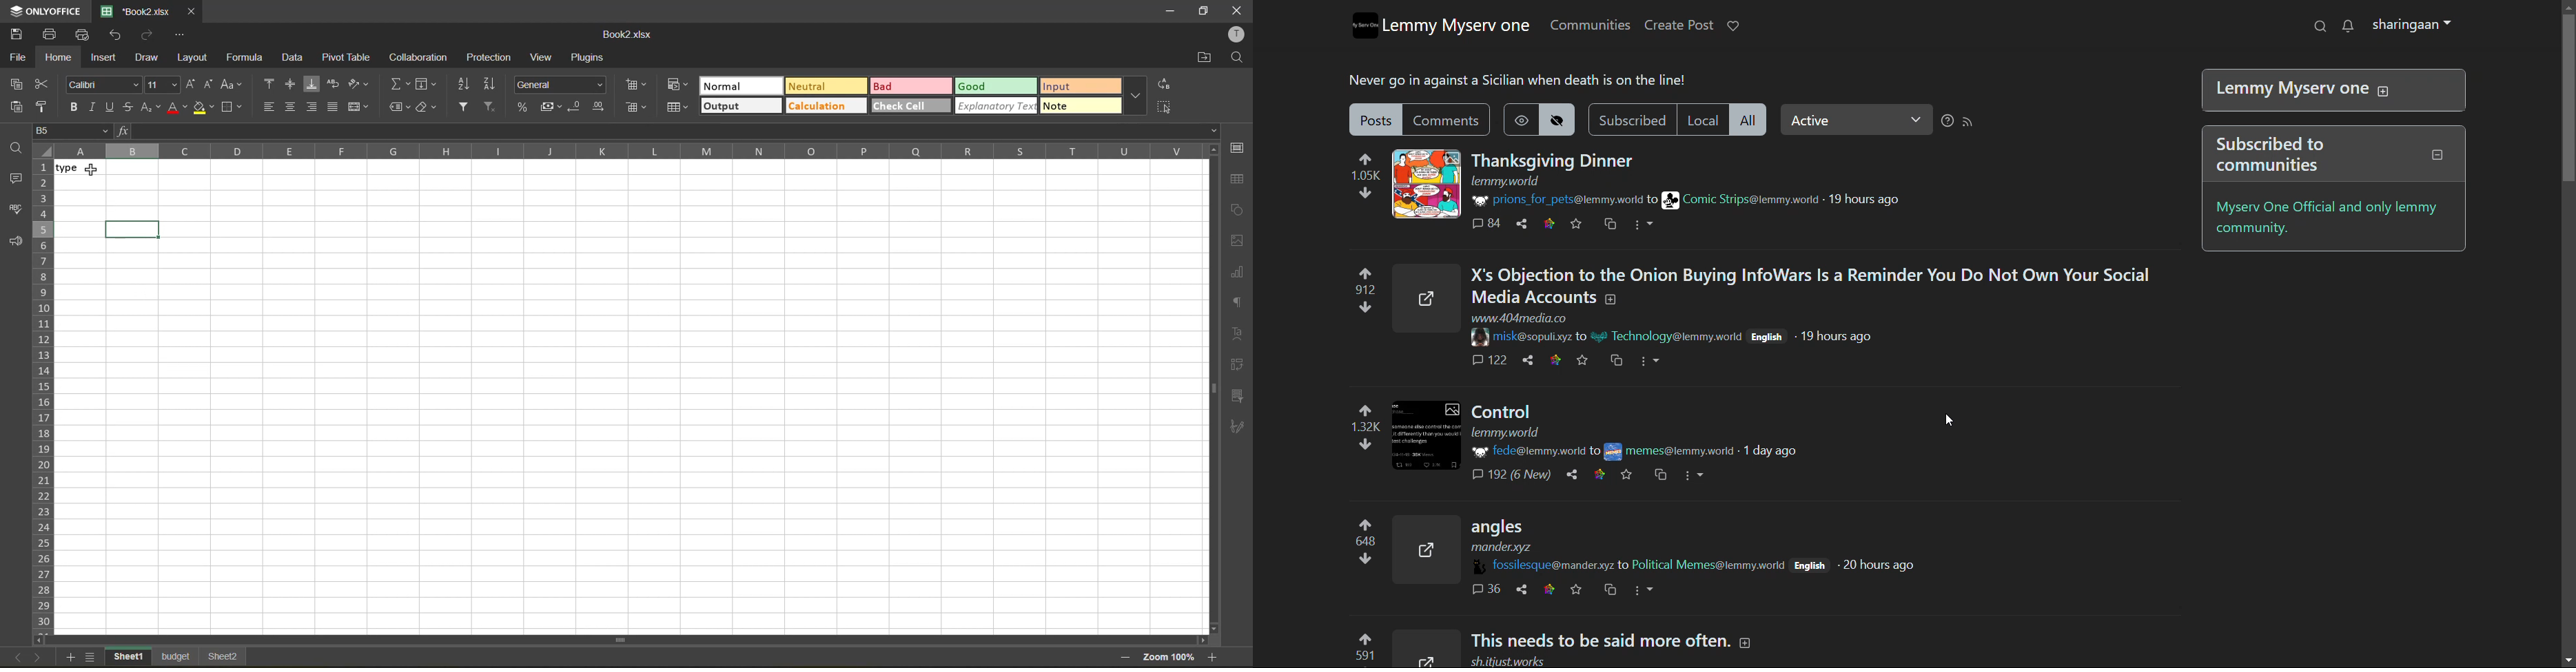  I want to click on move left, so click(42, 641).